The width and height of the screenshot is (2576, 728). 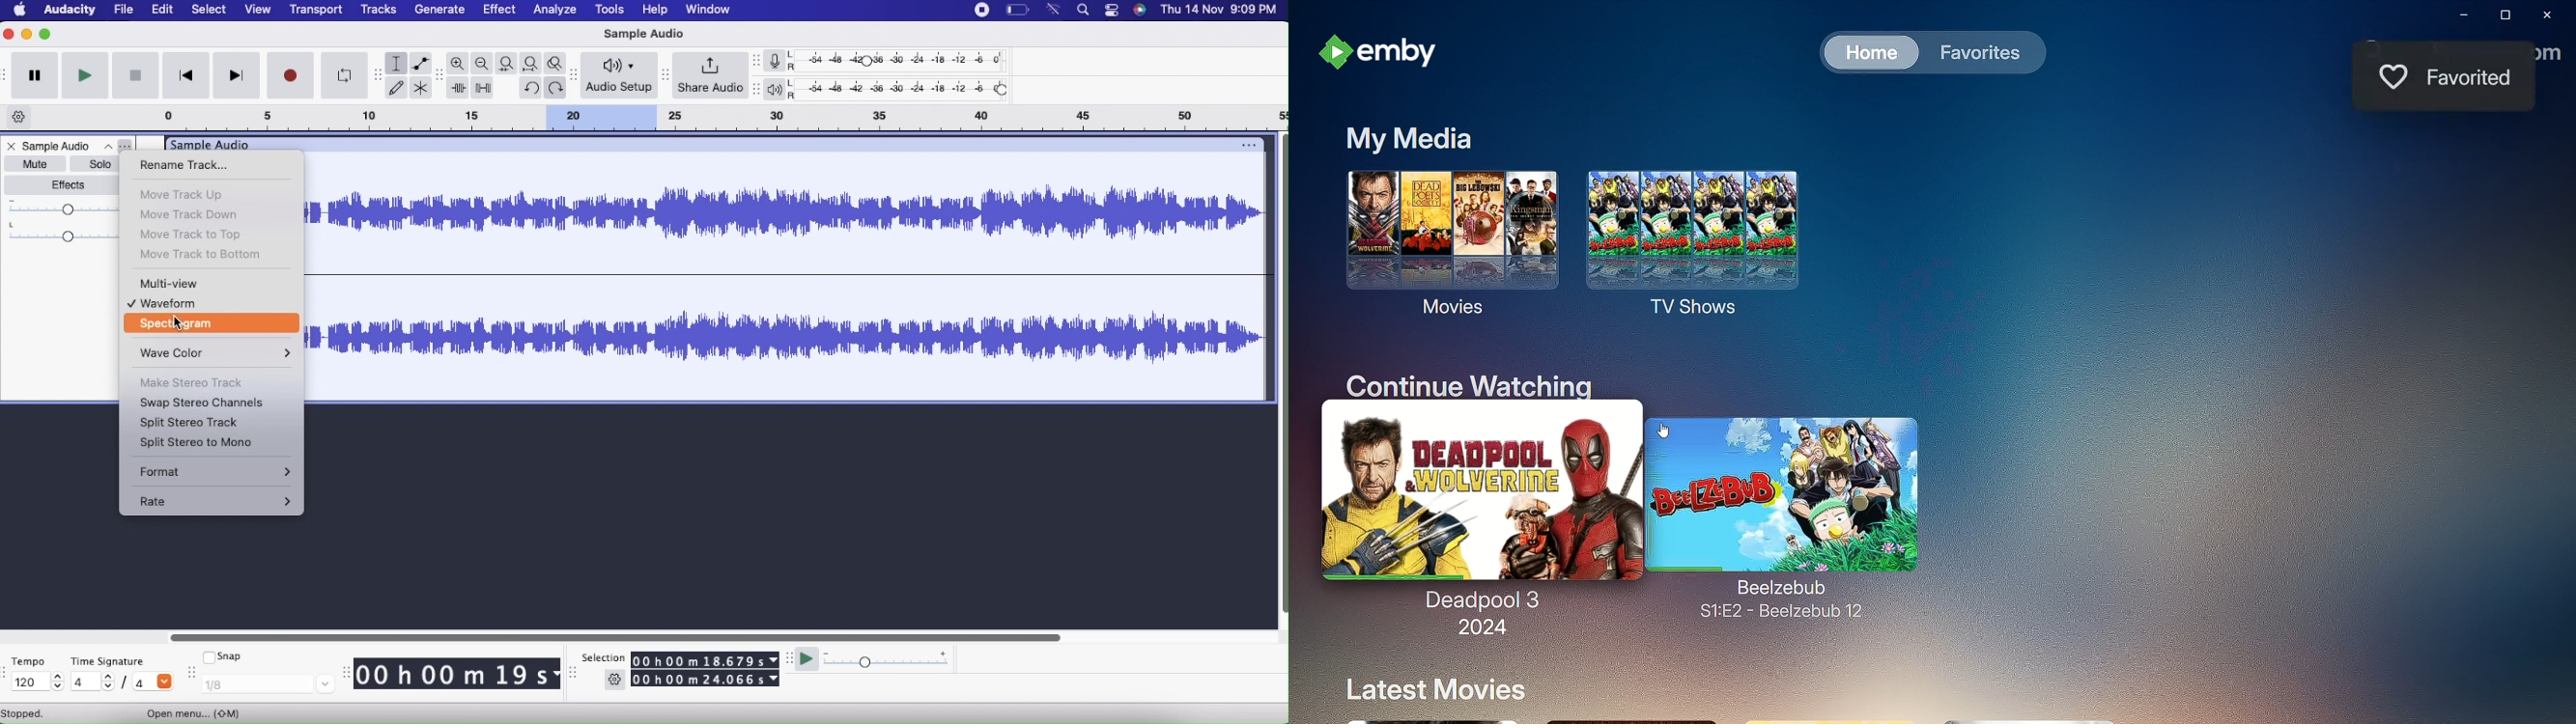 I want to click on Minimize, so click(x=28, y=35).